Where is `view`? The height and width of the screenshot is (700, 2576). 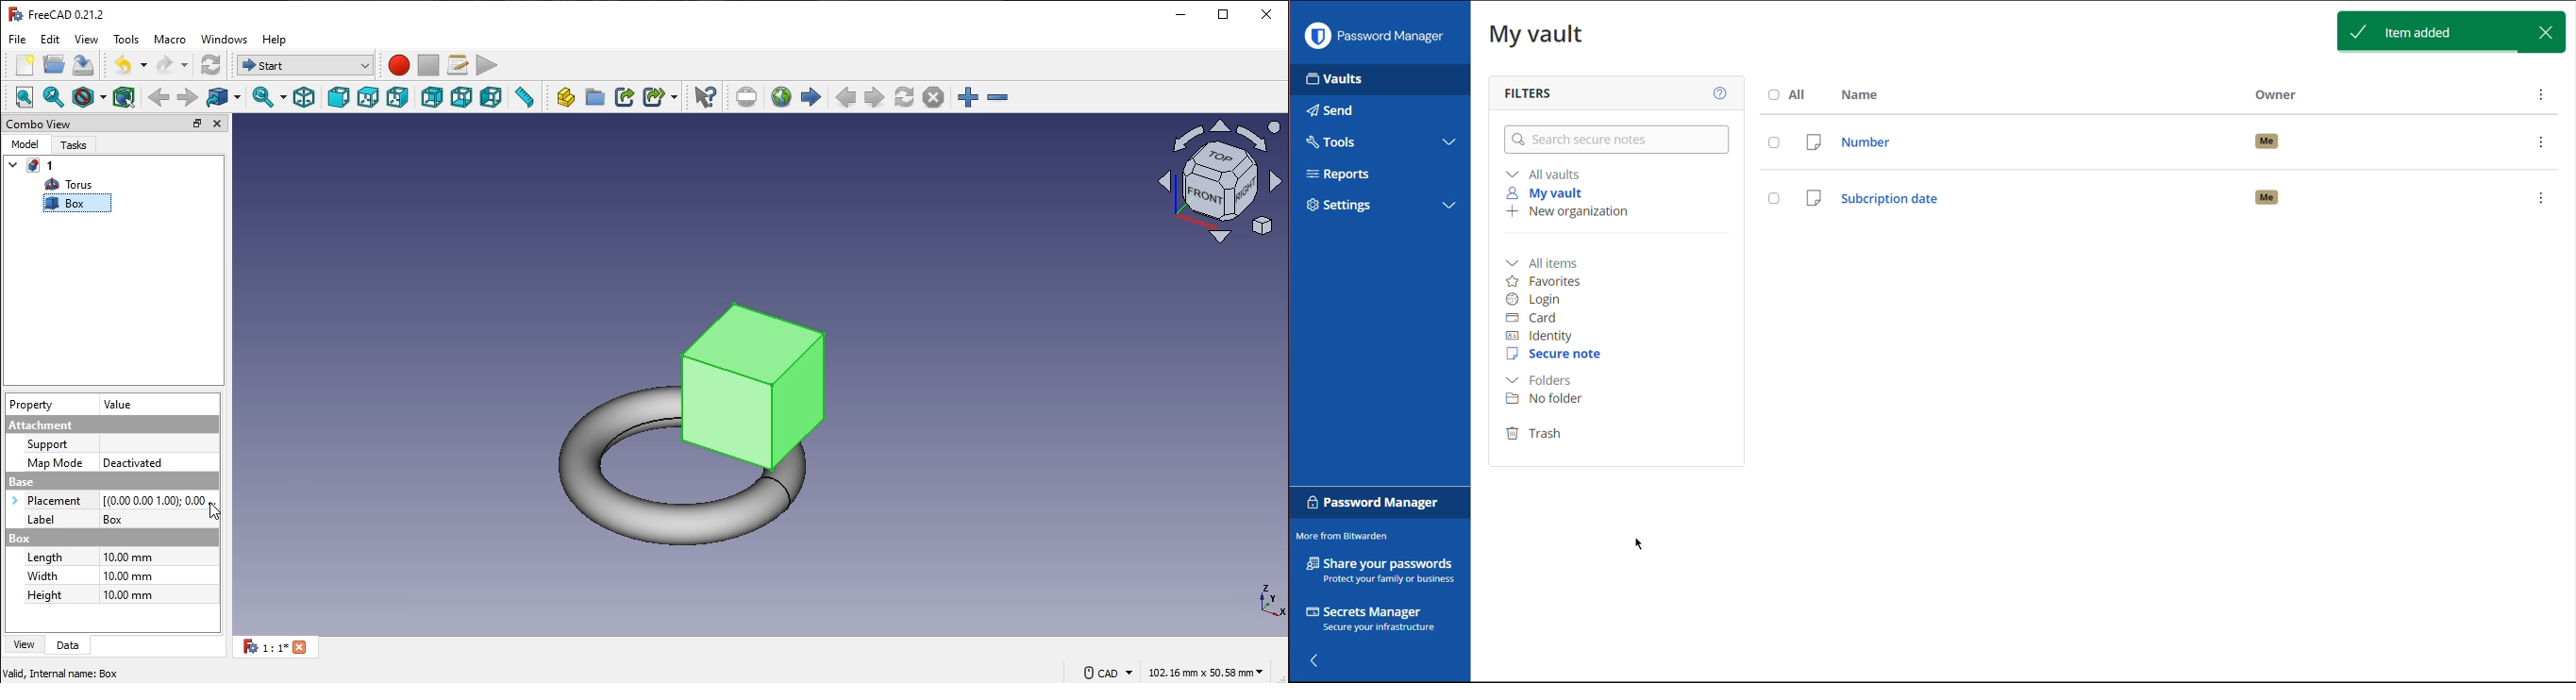 view is located at coordinates (25, 645).